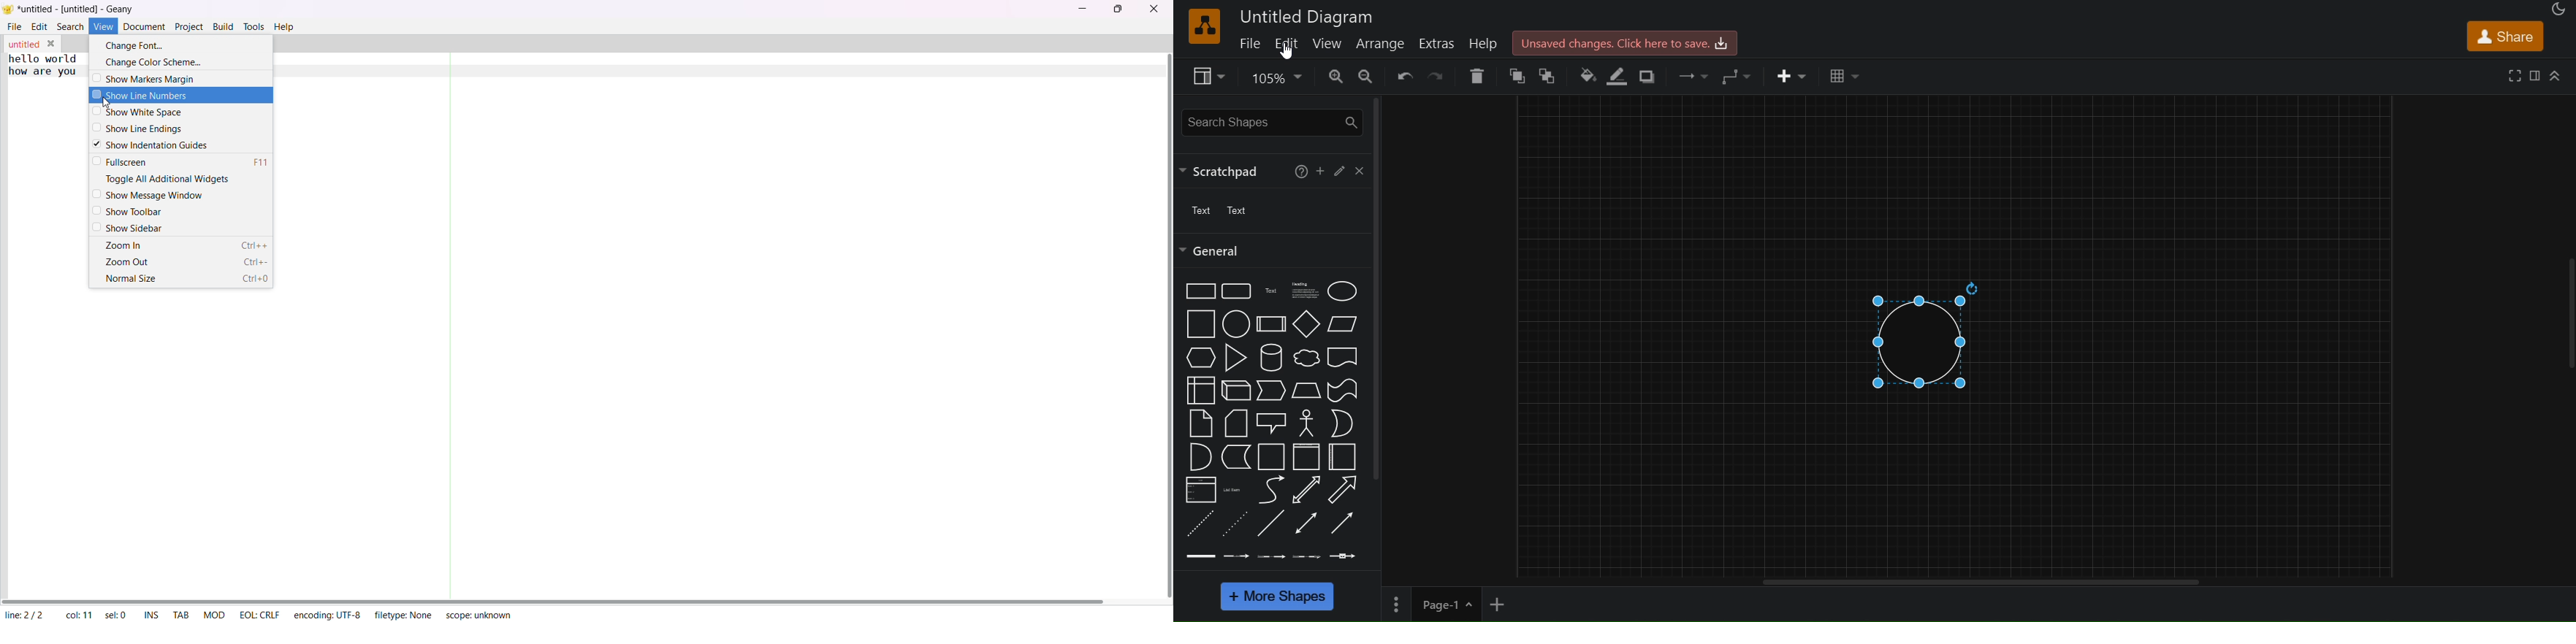 Image resolution: width=2576 pixels, height=644 pixels. What do you see at coordinates (1223, 170) in the screenshot?
I see `scratchpad` at bounding box center [1223, 170].